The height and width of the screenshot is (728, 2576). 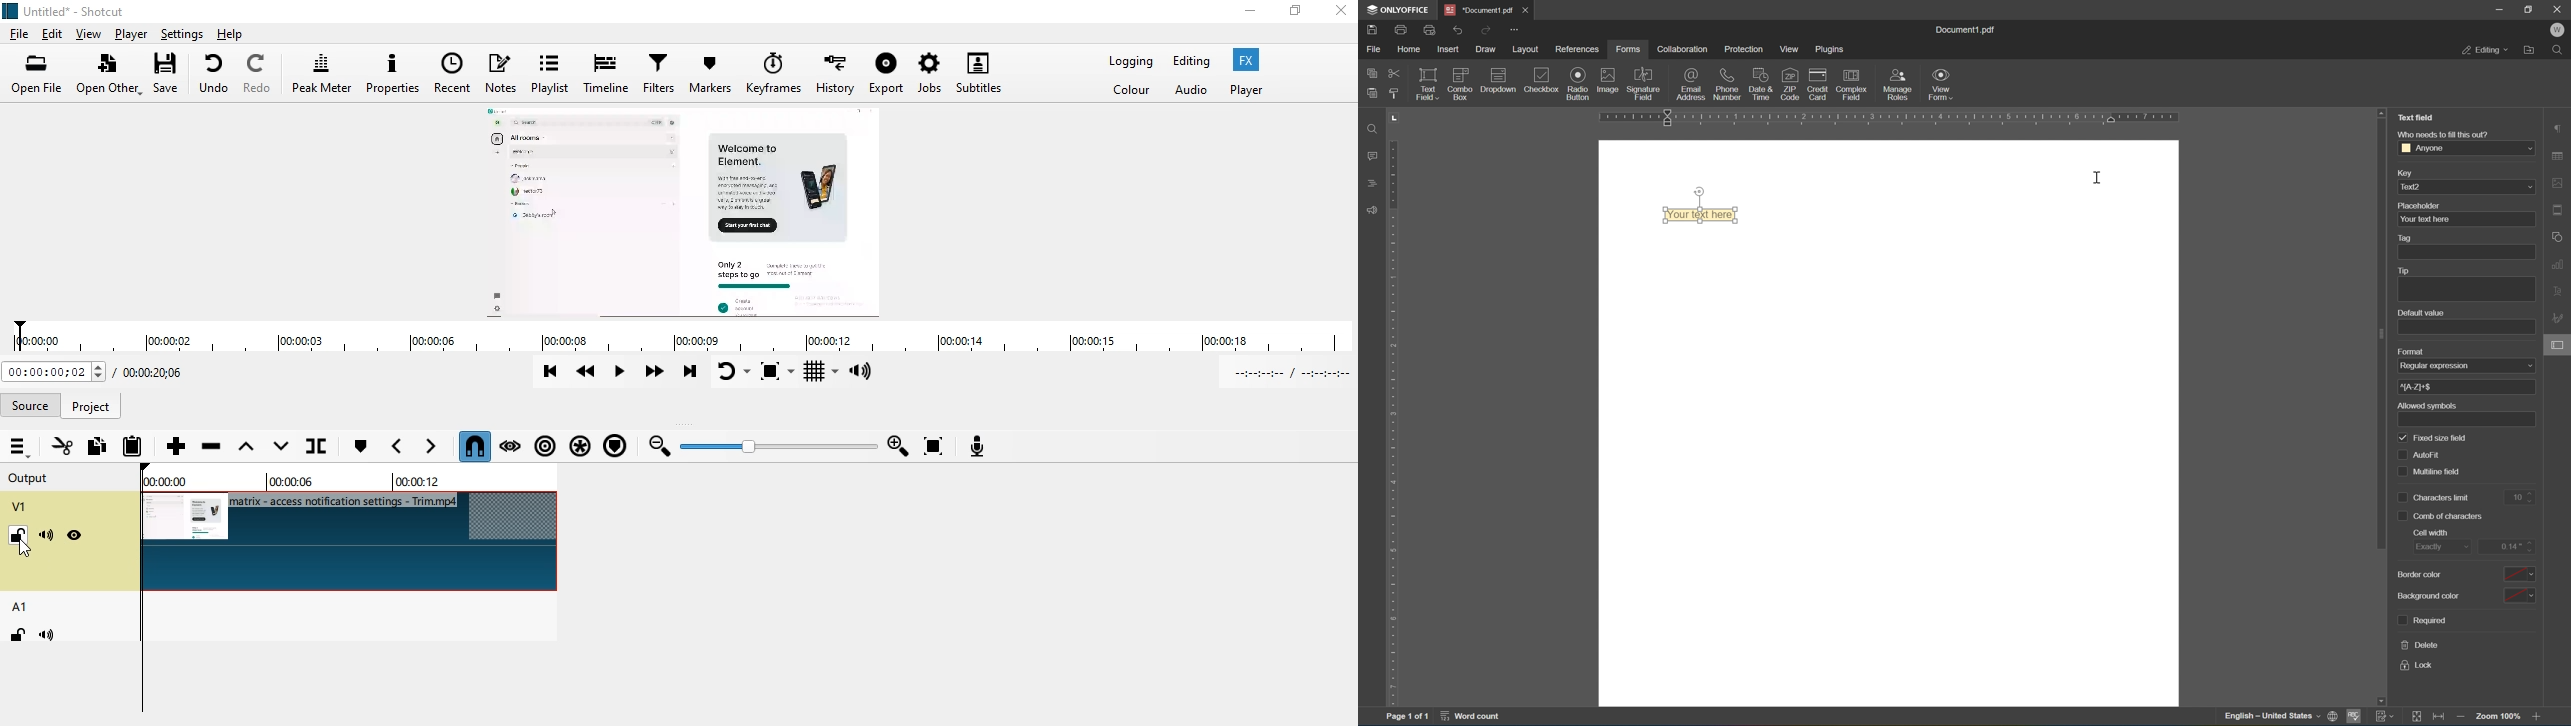 I want to click on redo, so click(x=258, y=74).